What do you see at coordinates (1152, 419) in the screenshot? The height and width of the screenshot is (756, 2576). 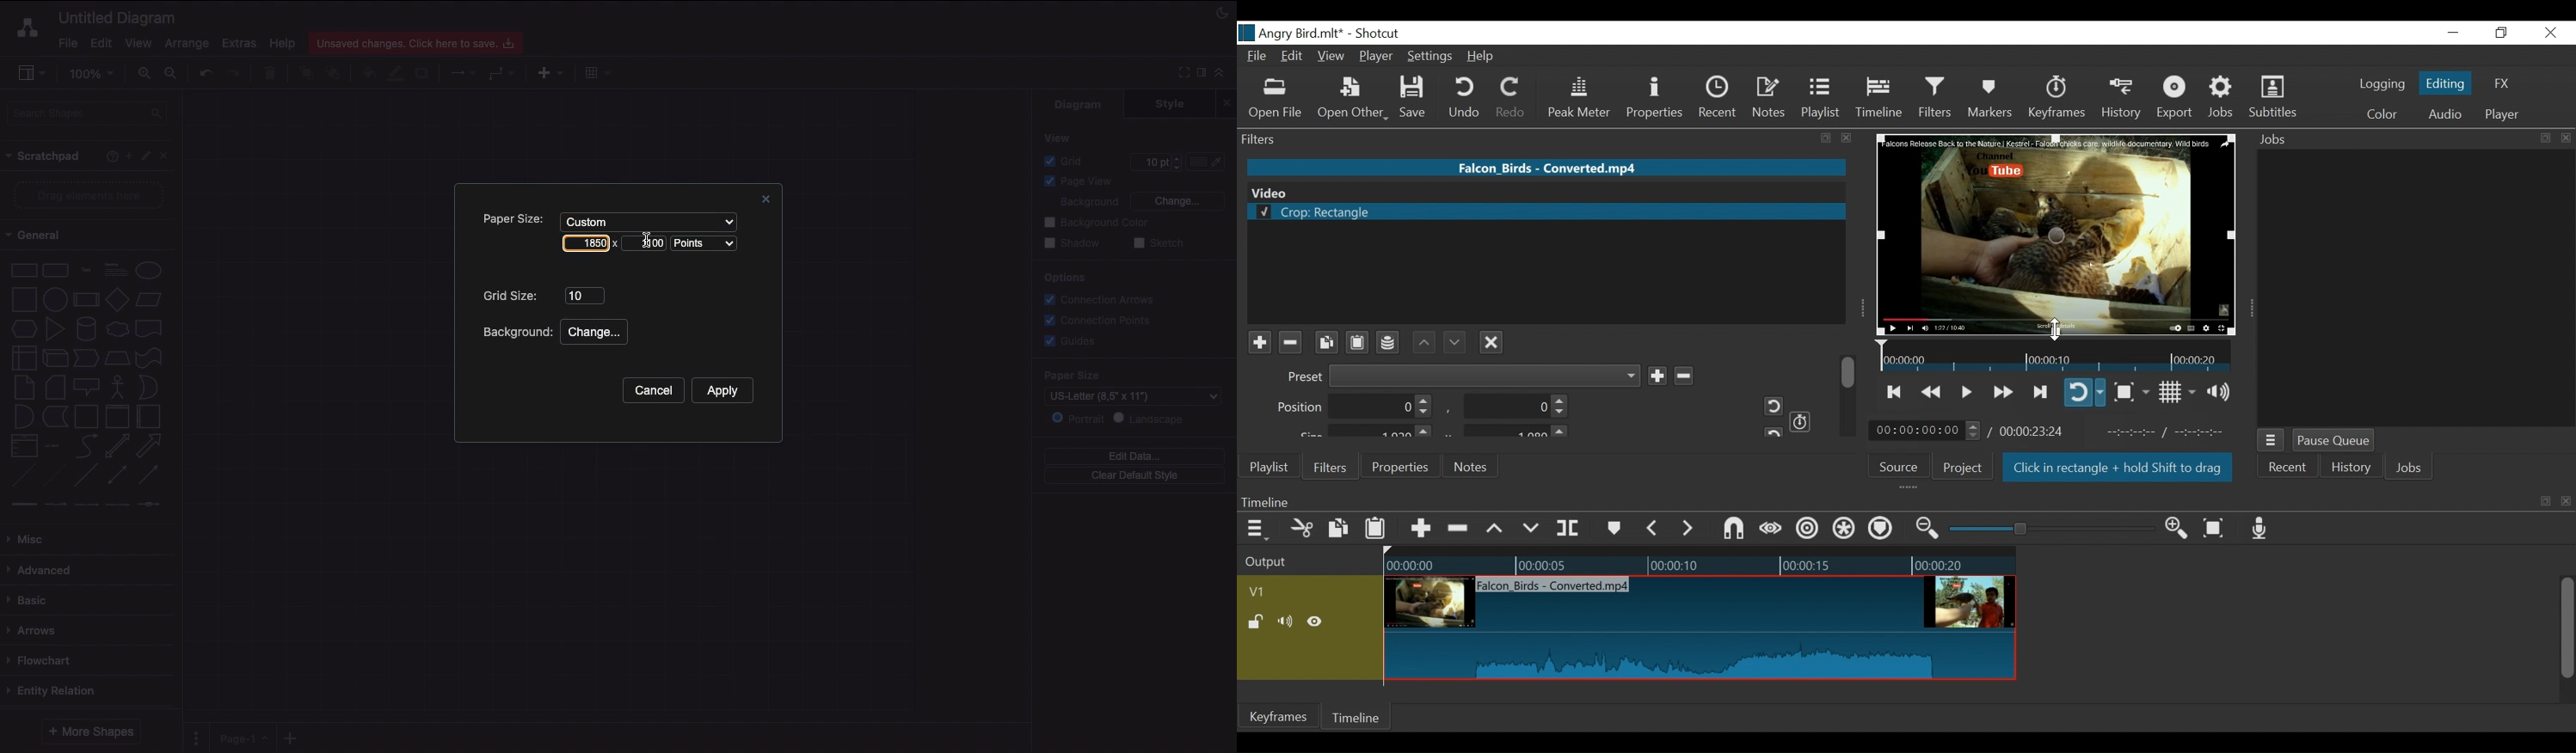 I see `Landscape ` at bounding box center [1152, 419].